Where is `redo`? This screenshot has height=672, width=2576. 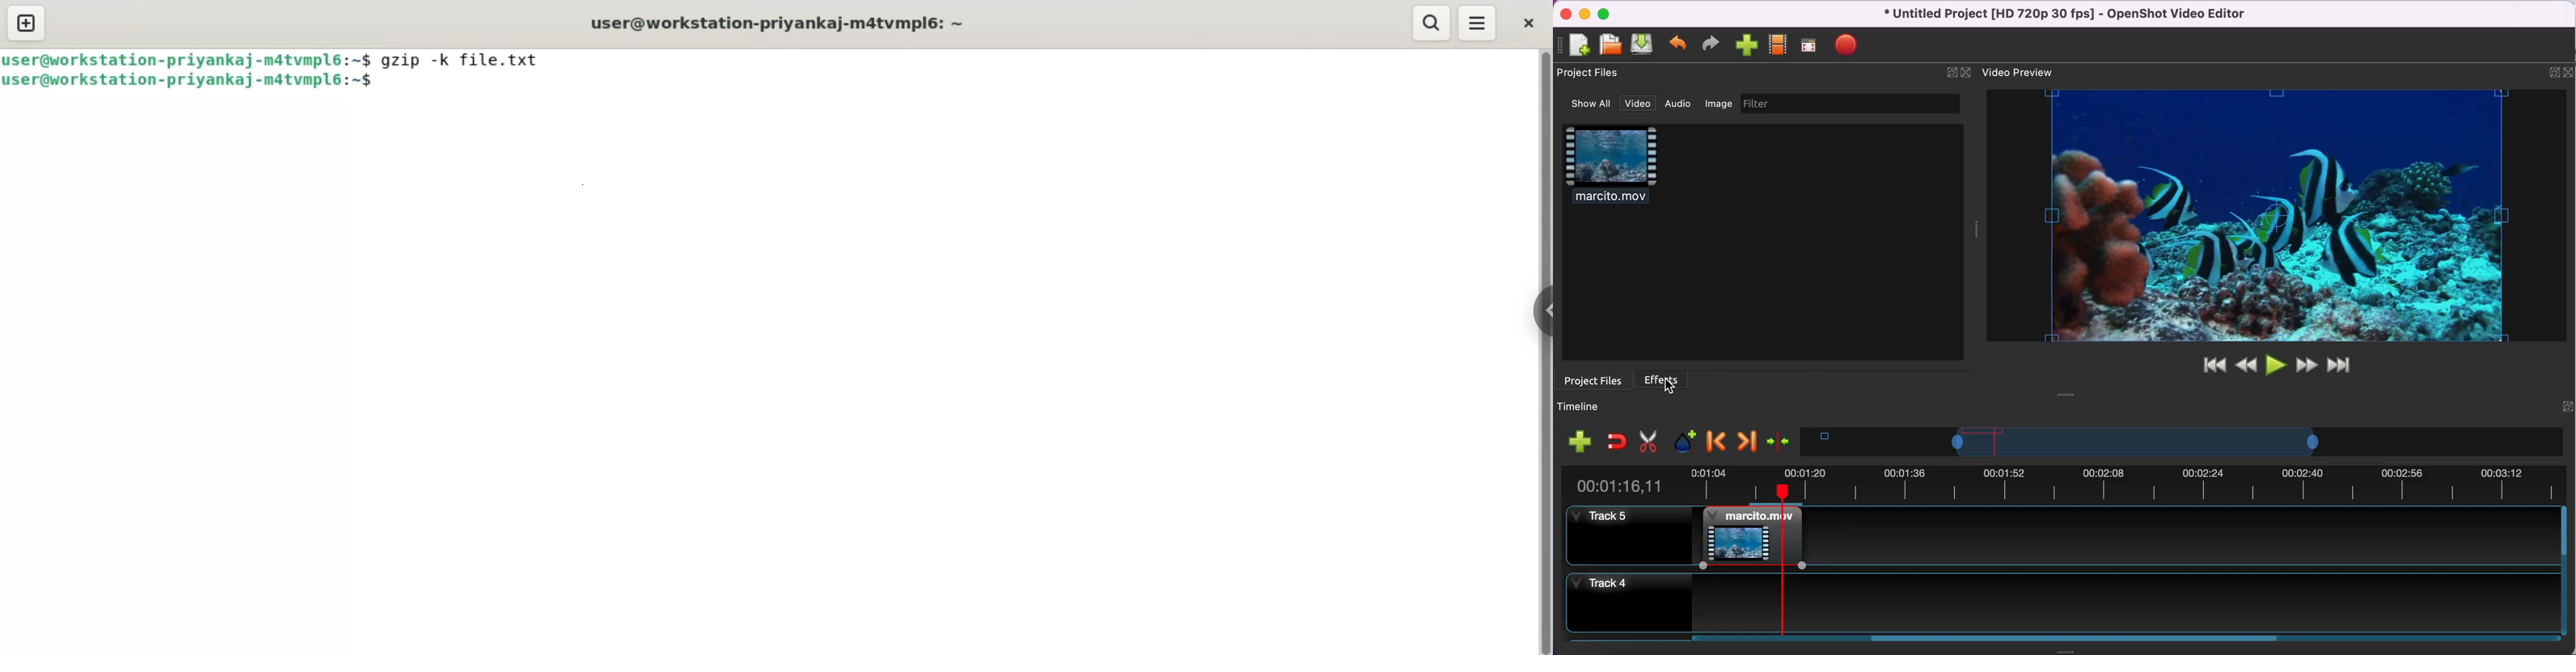
redo is located at coordinates (1708, 45).